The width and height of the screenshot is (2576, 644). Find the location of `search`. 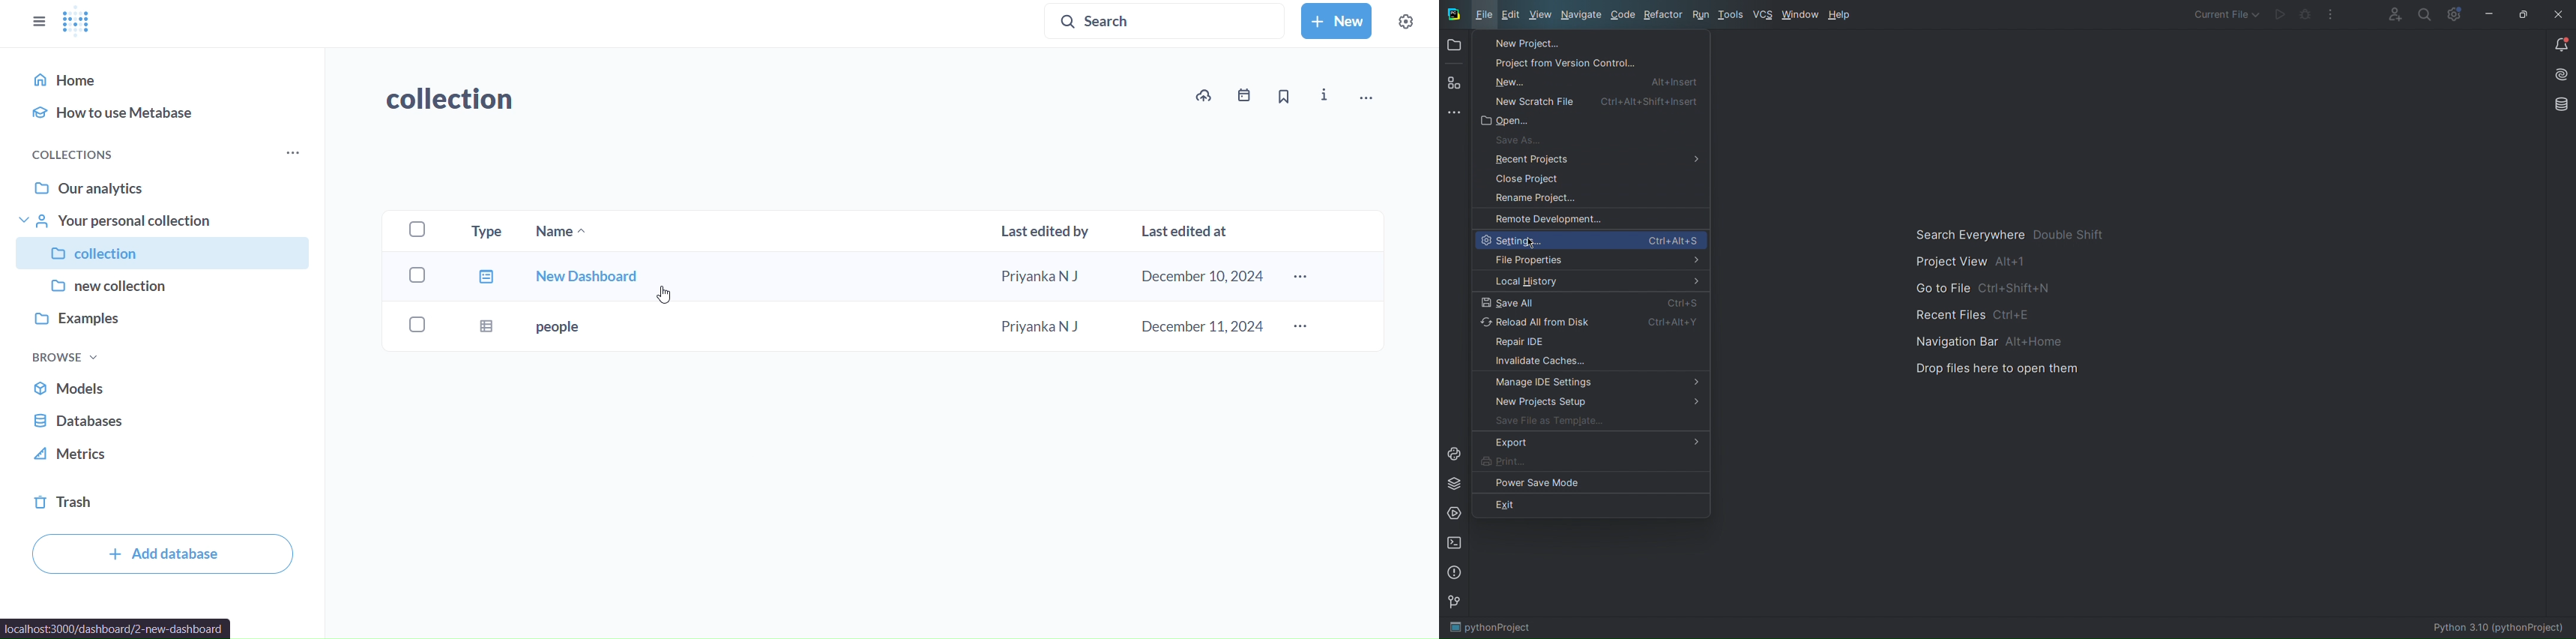

search is located at coordinates (1163, 19).